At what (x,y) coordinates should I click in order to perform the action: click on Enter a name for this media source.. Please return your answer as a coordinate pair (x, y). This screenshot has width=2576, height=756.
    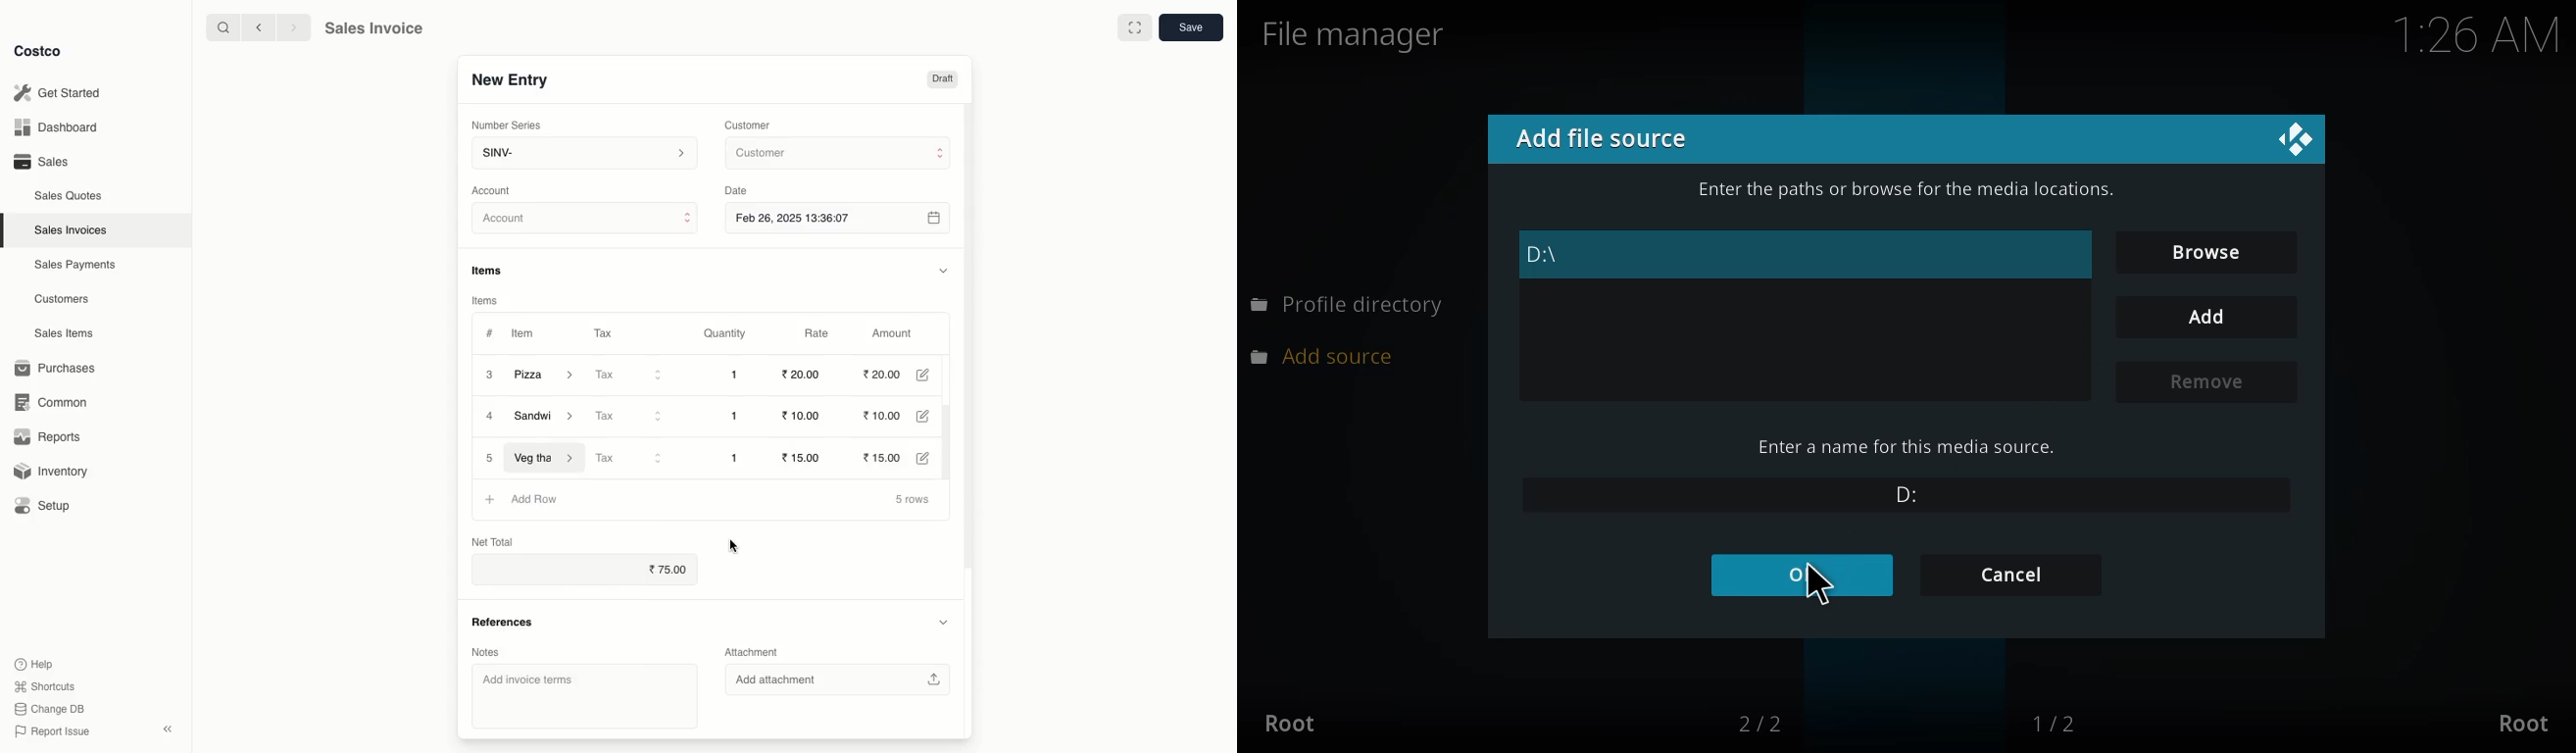
    Looking at the image, I should click on (1908, 446).